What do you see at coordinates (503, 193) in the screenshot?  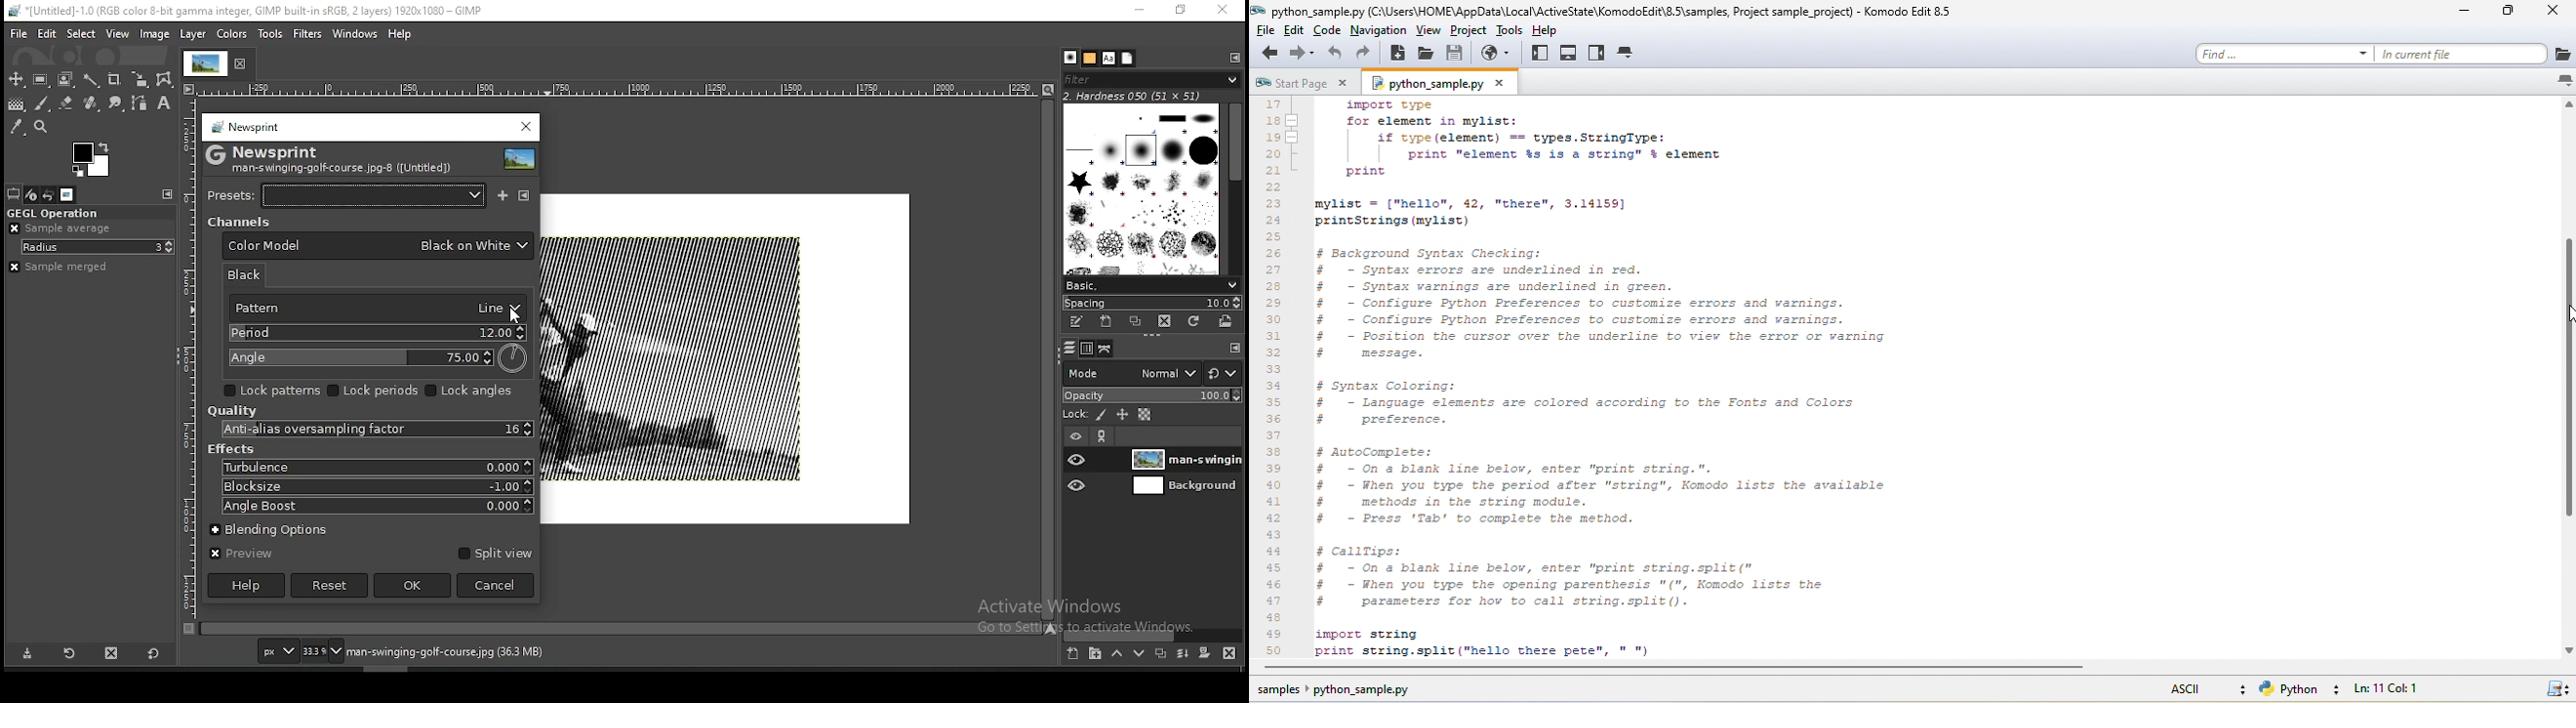 I see `save current as named preset` at bounding box center [503, 193].